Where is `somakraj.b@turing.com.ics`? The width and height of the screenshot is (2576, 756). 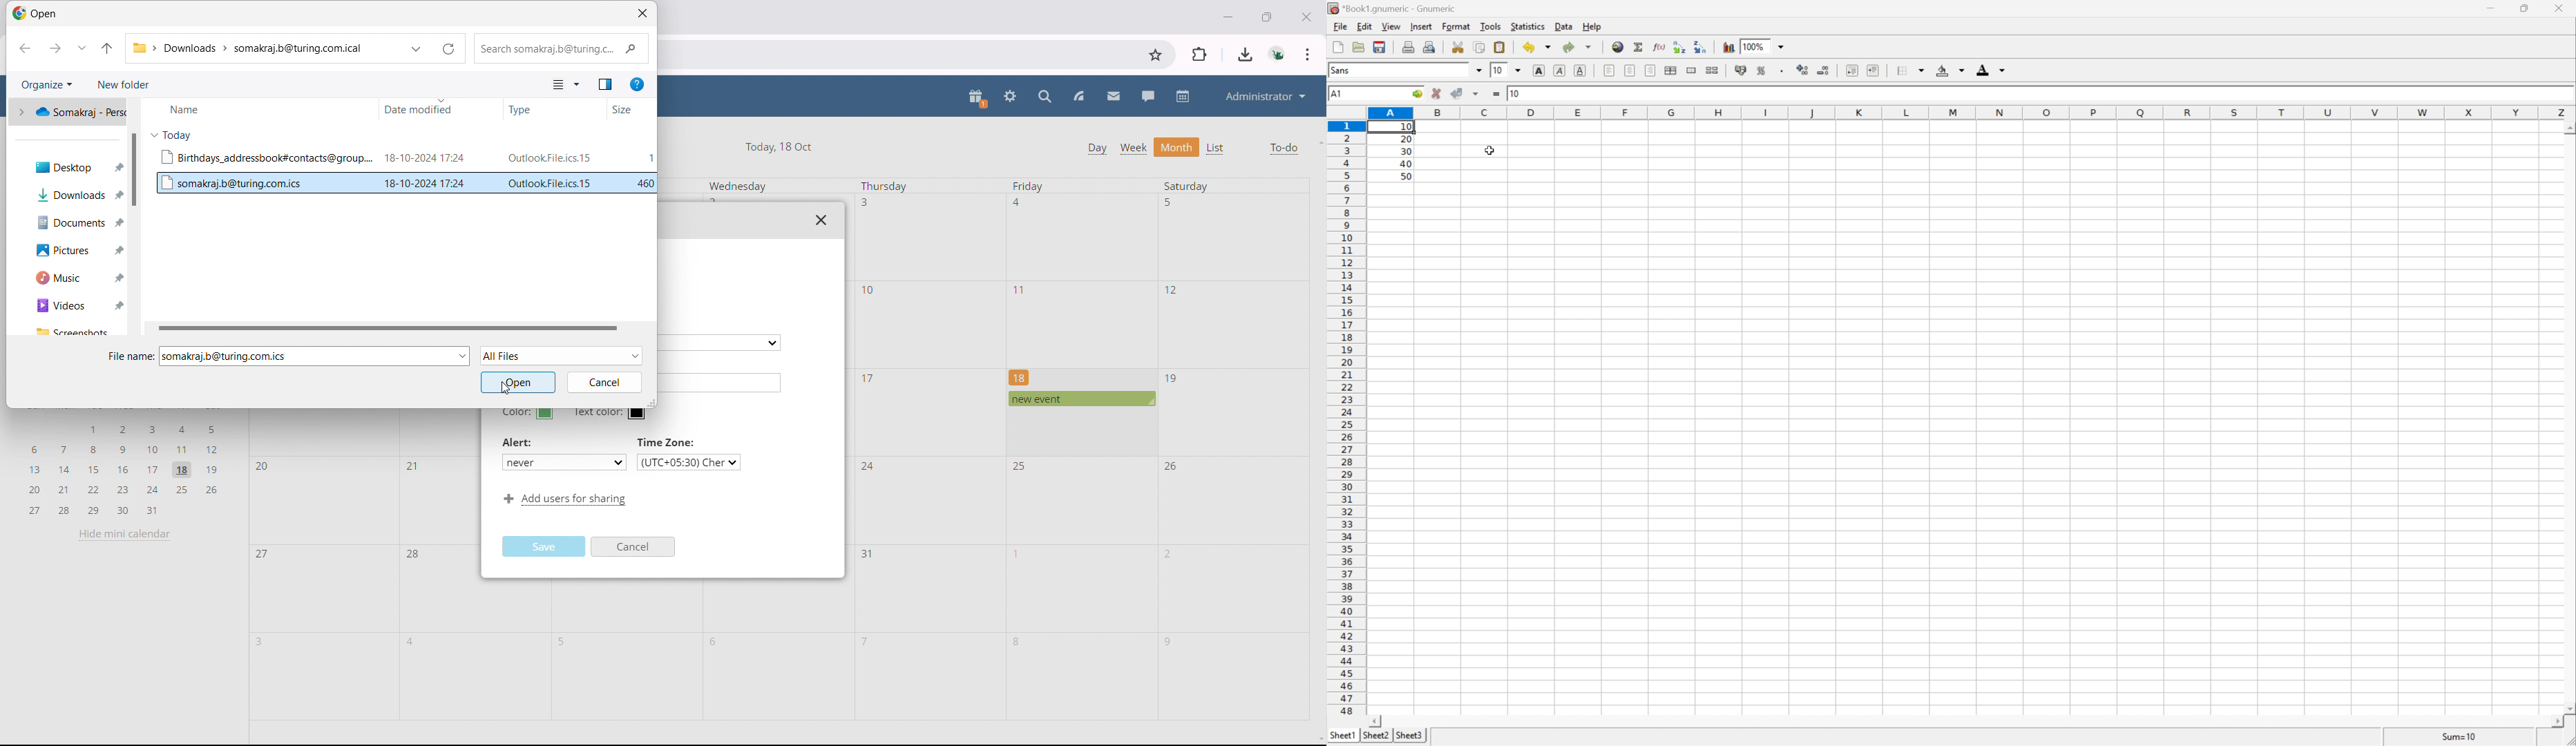
somakraj.b@turing.com.ics is located at coordinates (228, 183).